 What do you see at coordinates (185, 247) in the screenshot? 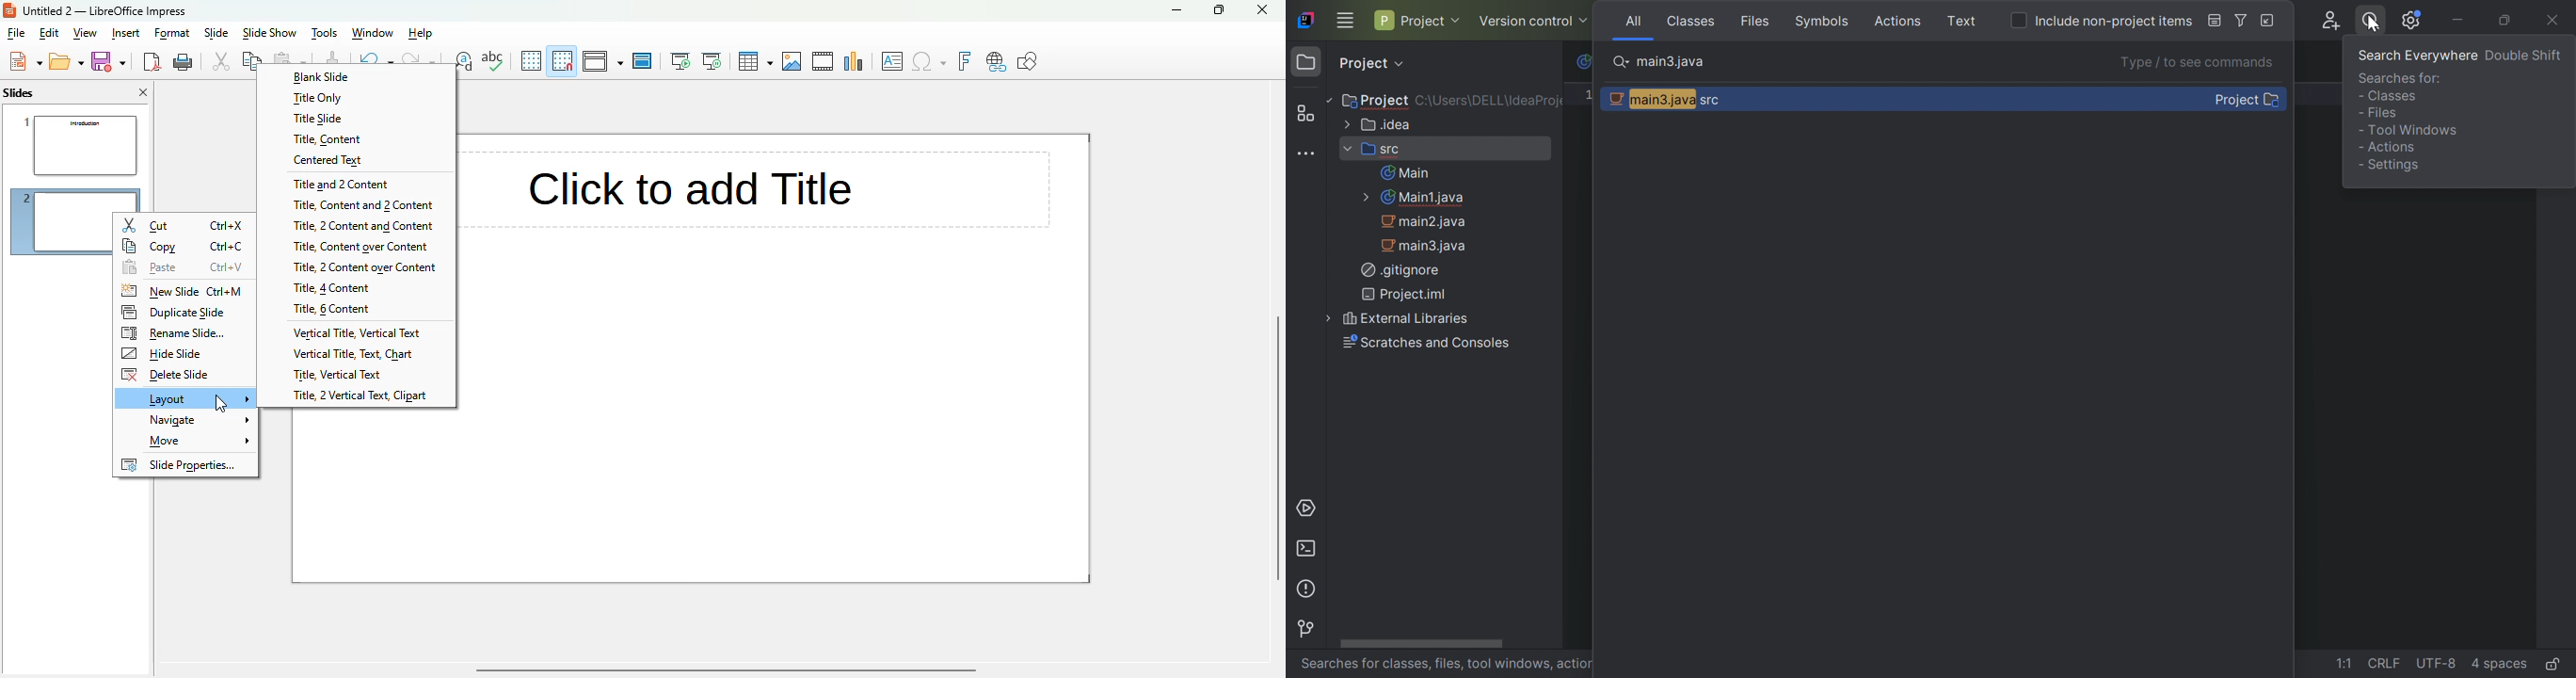
I see `copy` at bounding box center [185, 247].